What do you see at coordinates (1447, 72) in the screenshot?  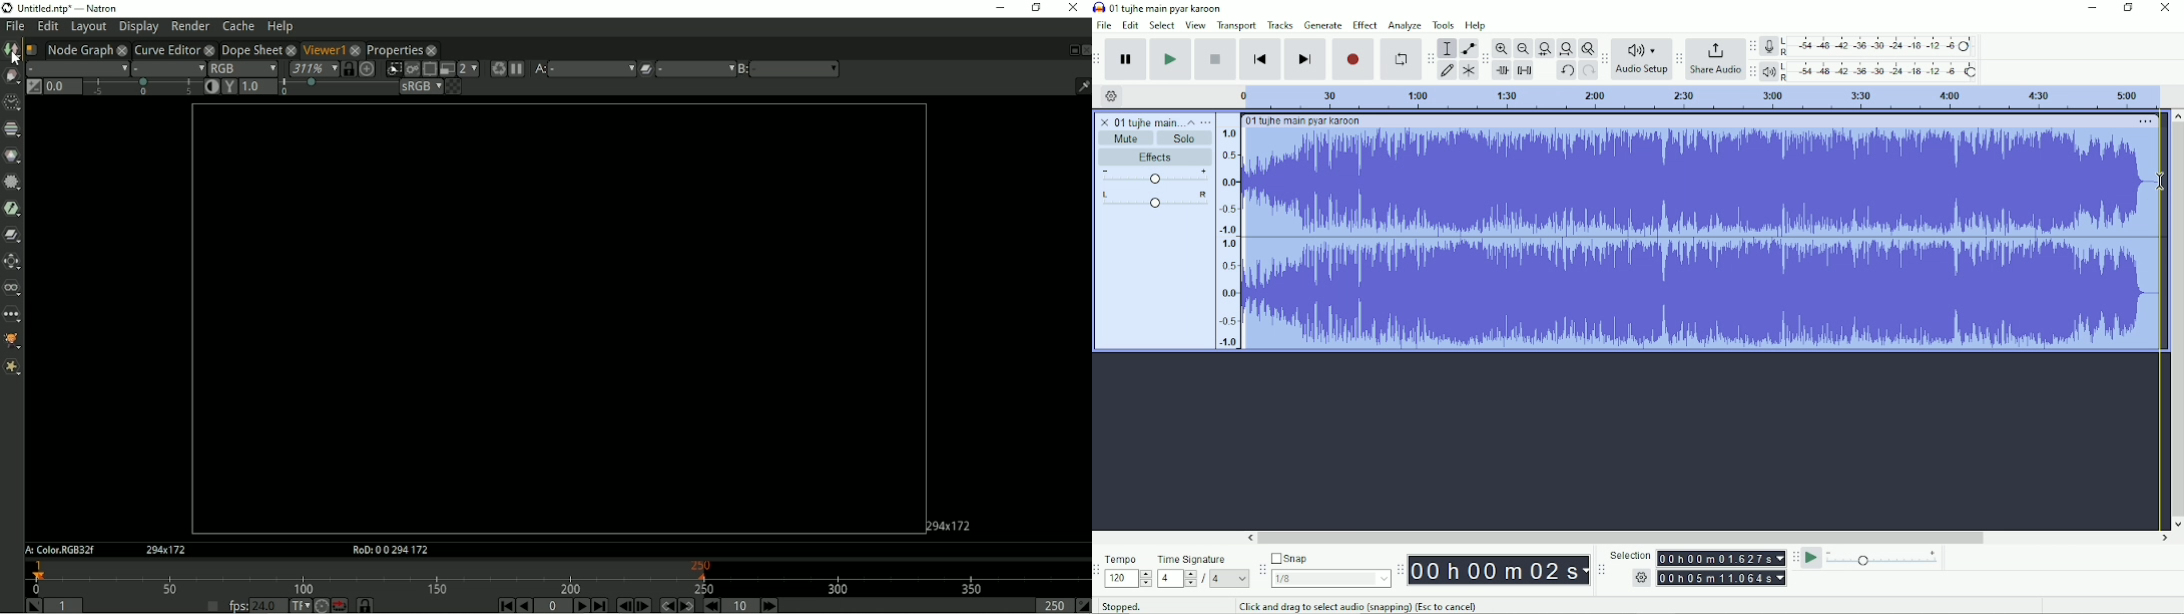 I see `Draw tool` at bounding box center [1447, 72].